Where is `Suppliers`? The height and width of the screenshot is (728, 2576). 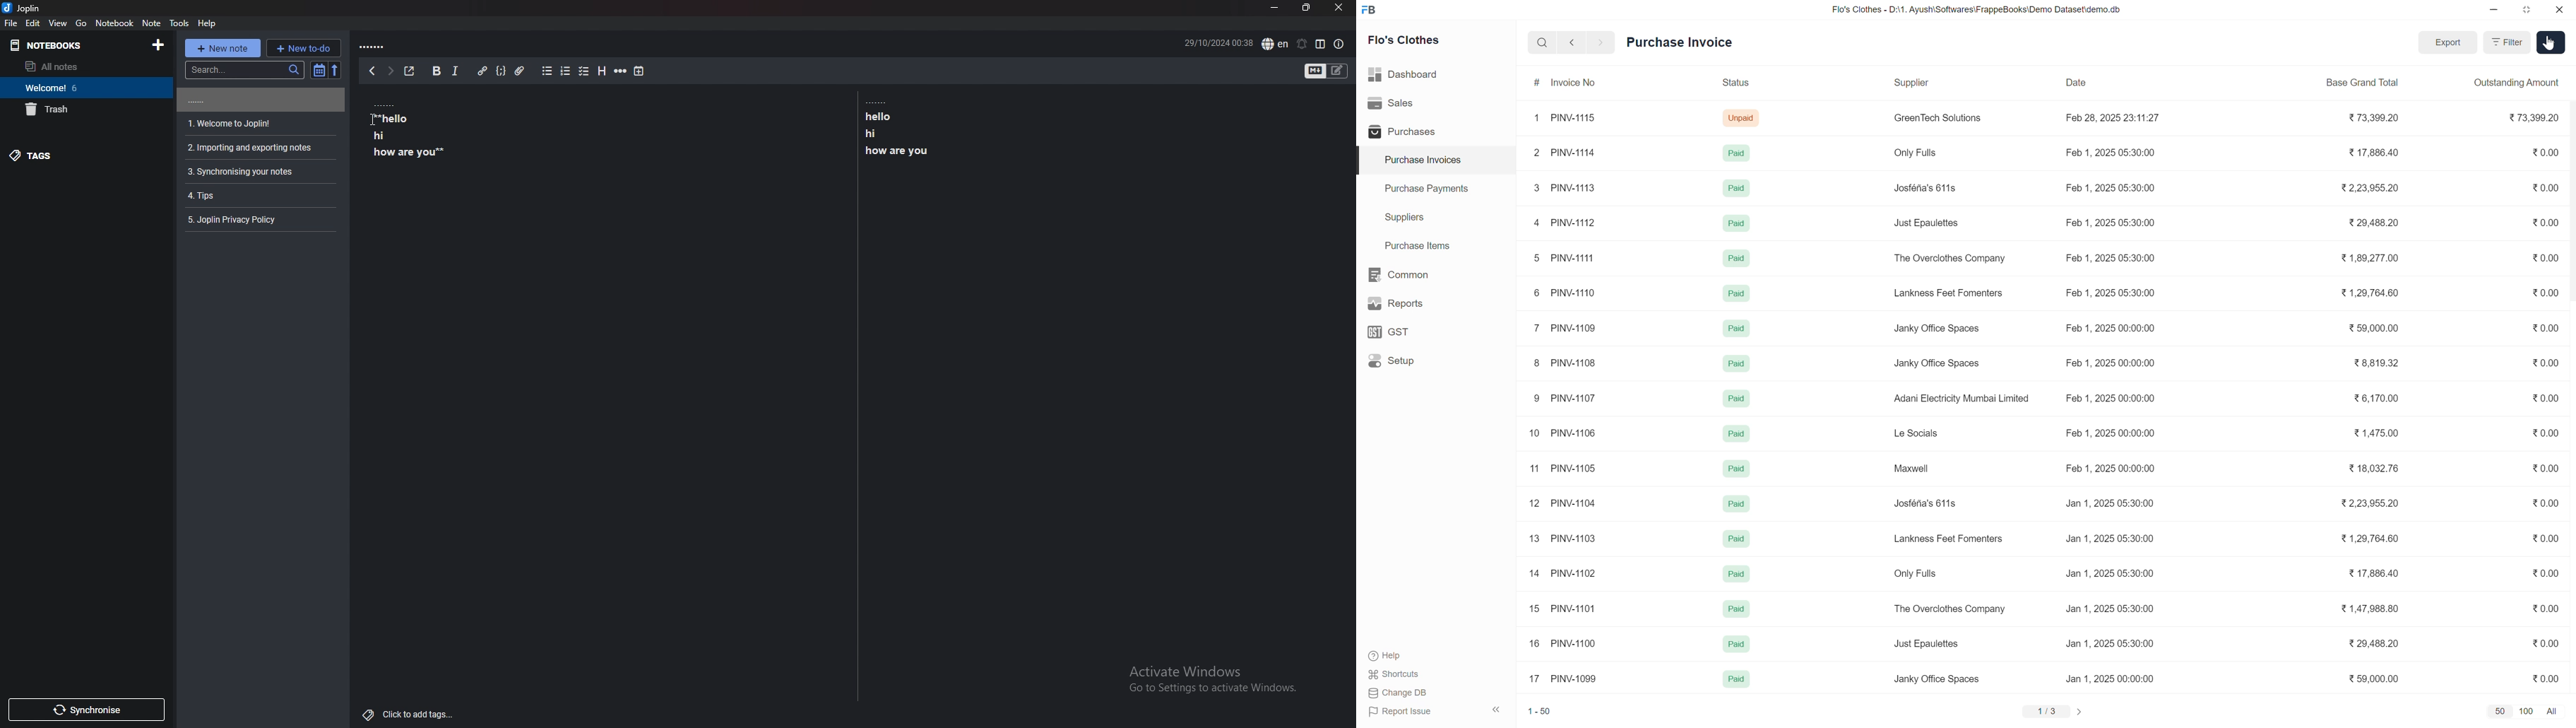 Suppliers is located at coordinates (1397, 218).